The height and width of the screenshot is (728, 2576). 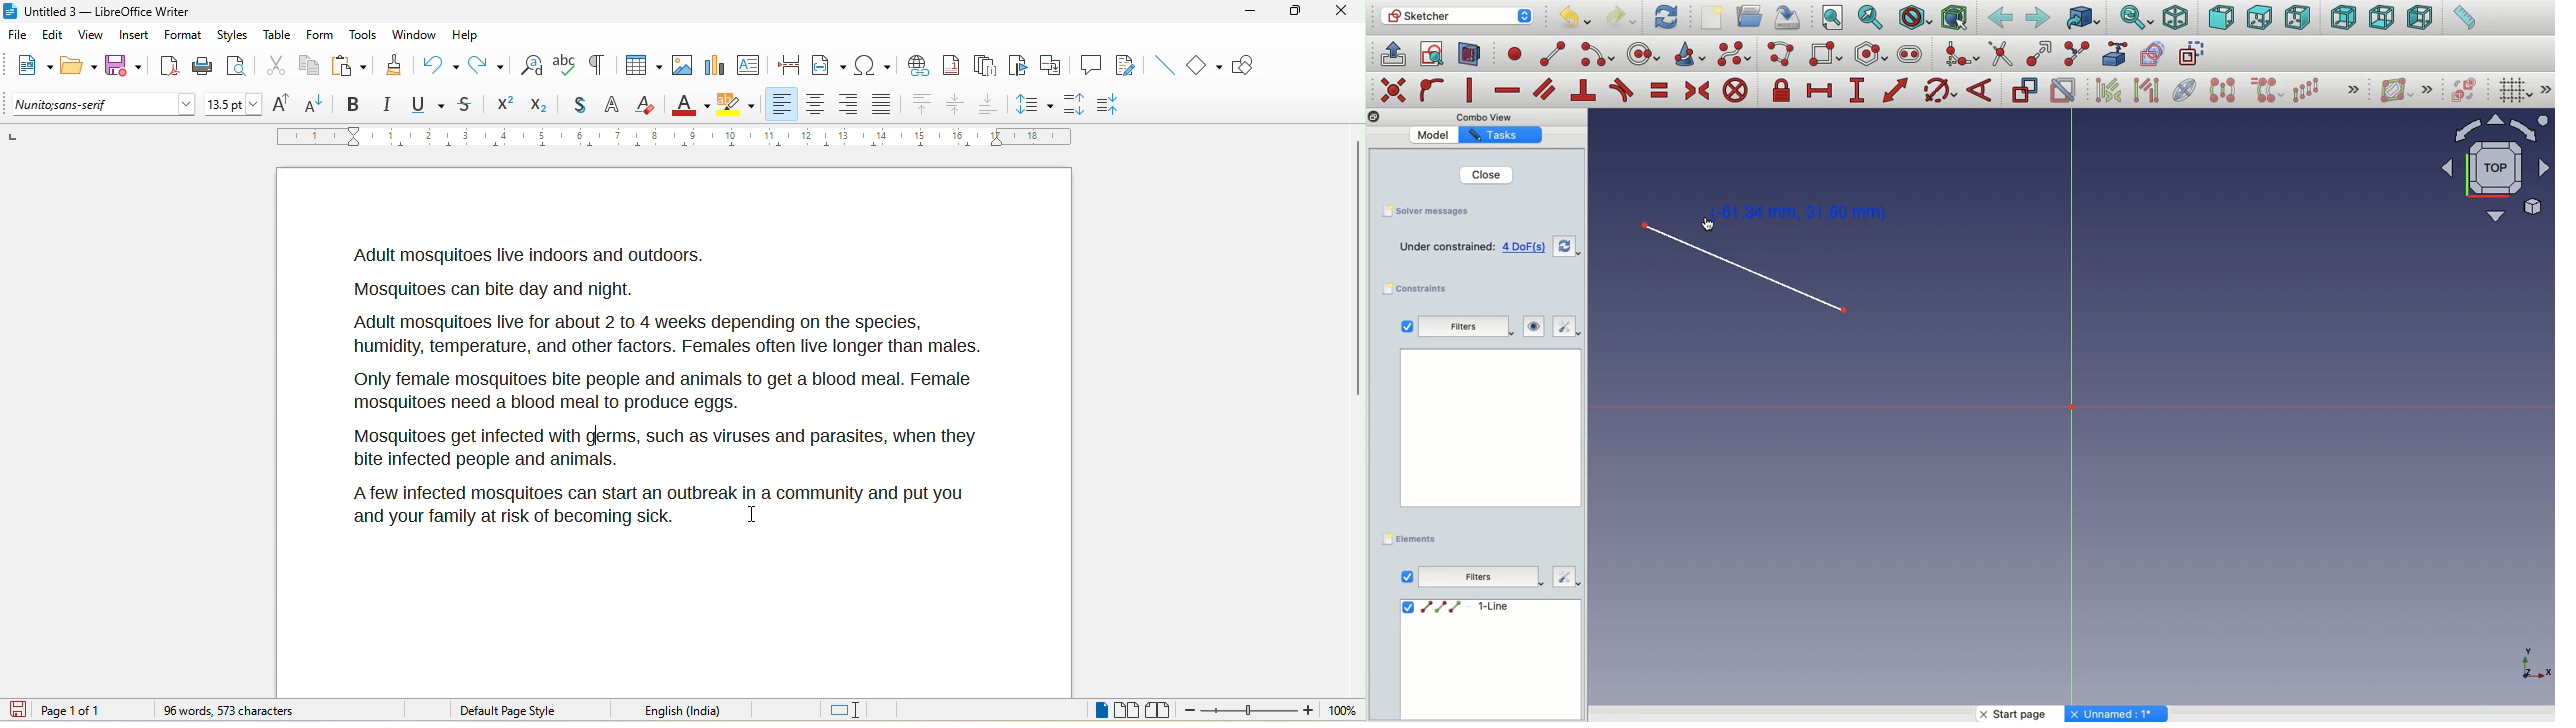 What do you see at coordinates (1489, 117) in the screenshot?
I see `` at bounding box center [1489, 117].